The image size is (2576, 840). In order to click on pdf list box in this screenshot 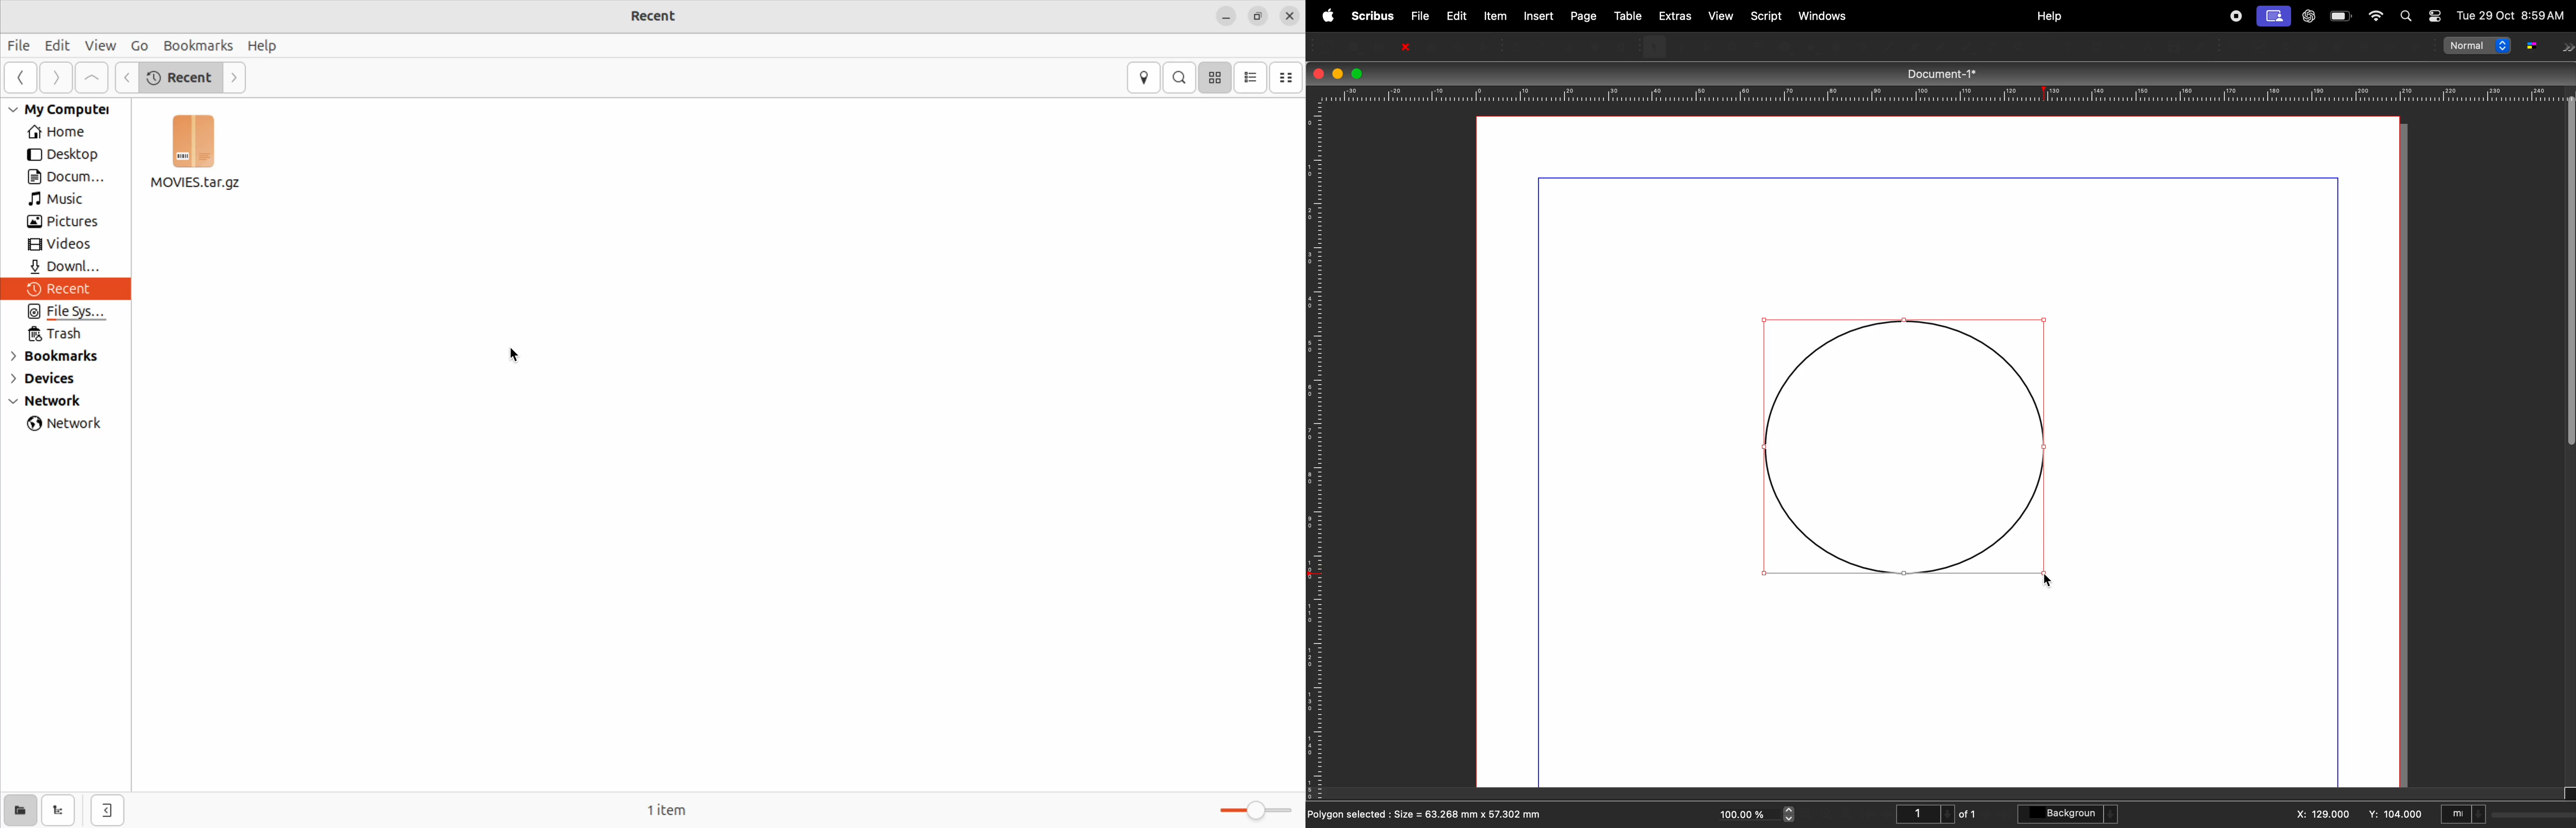, I will do `click(2364, 47)`.